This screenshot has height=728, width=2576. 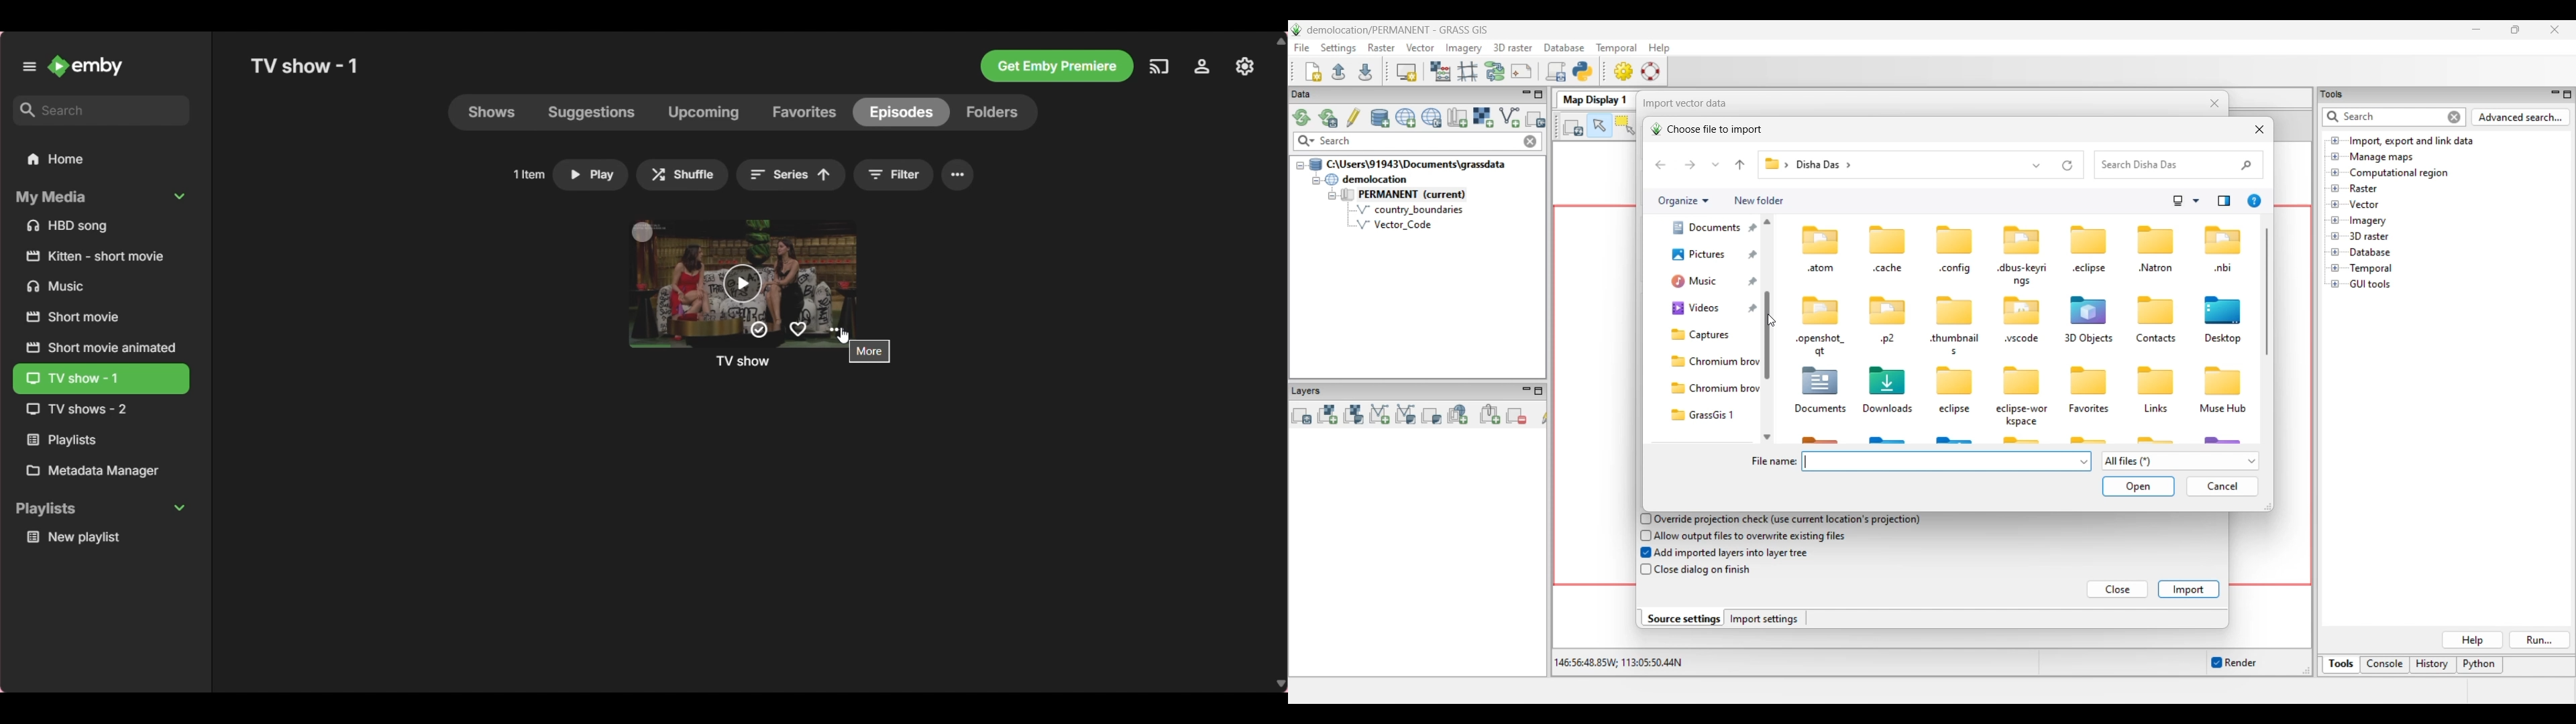 I want to click on Go to home, so click(x=87, y=66).